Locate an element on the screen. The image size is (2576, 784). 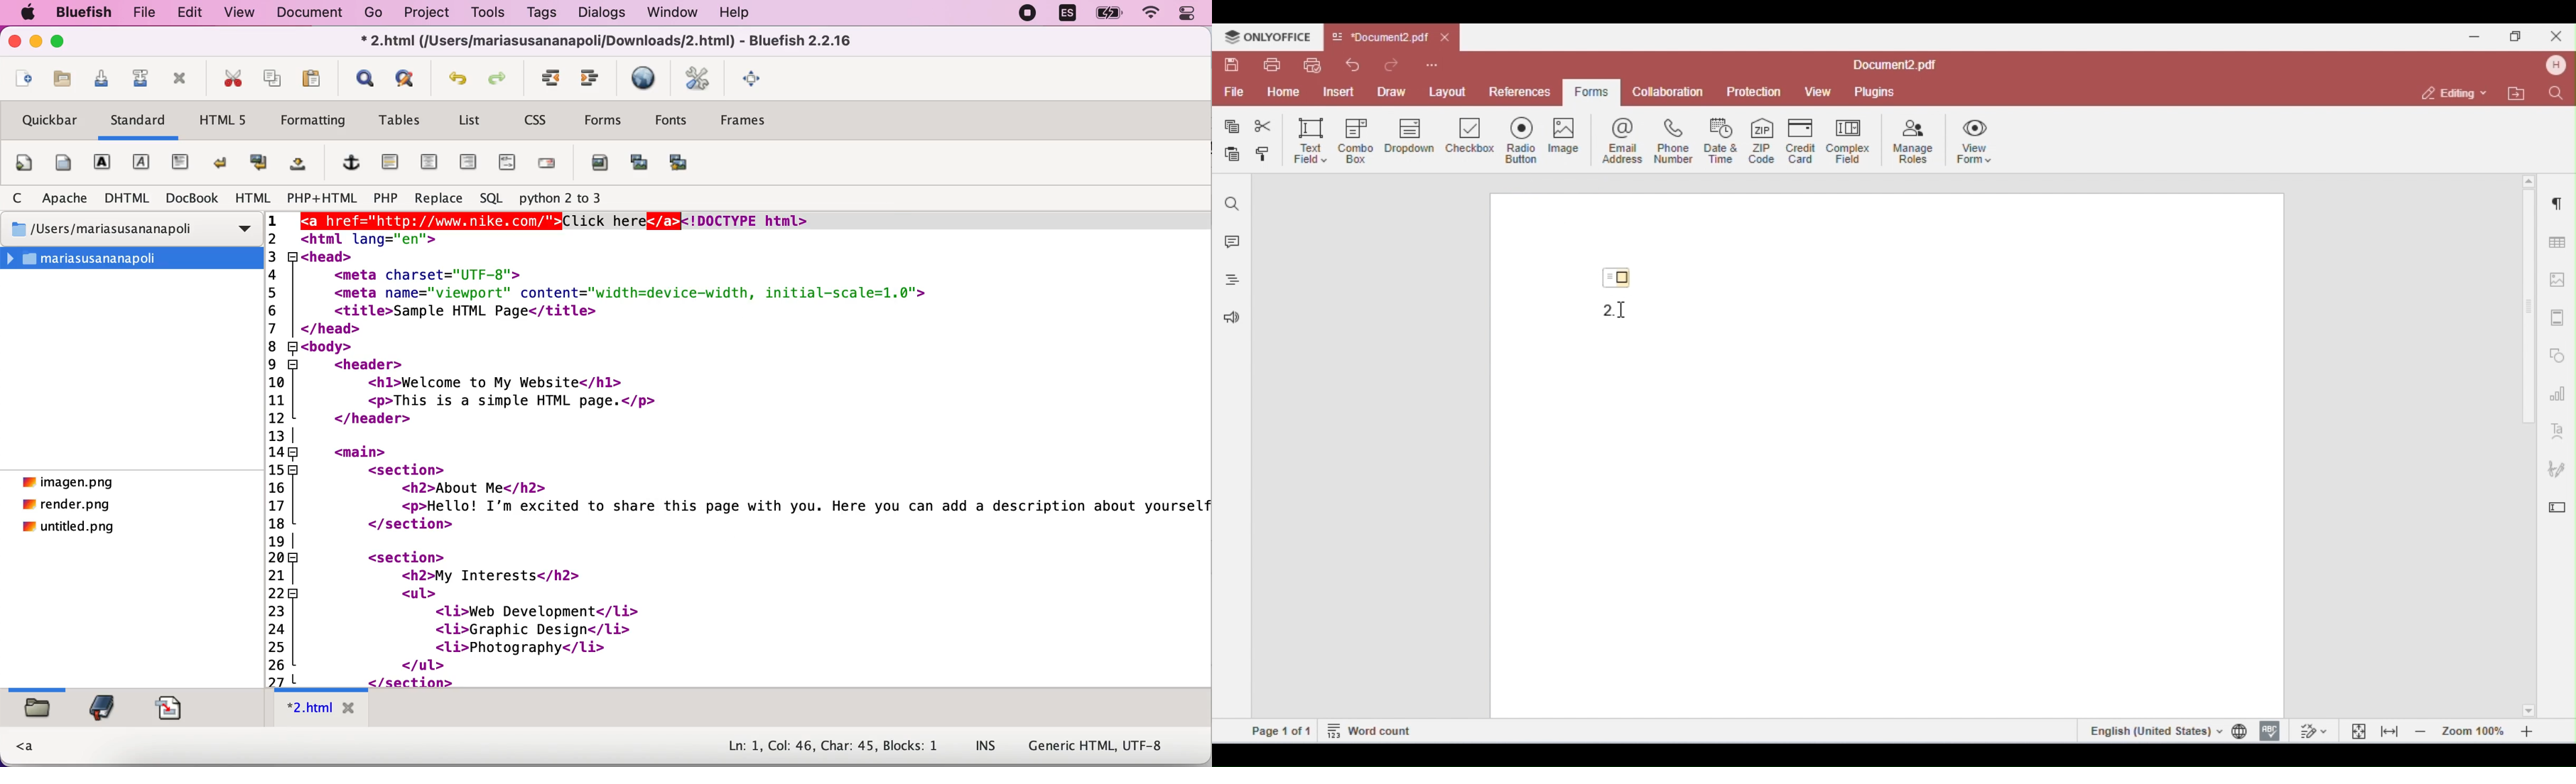
horizontal rule is located at coordinates (391, 163).